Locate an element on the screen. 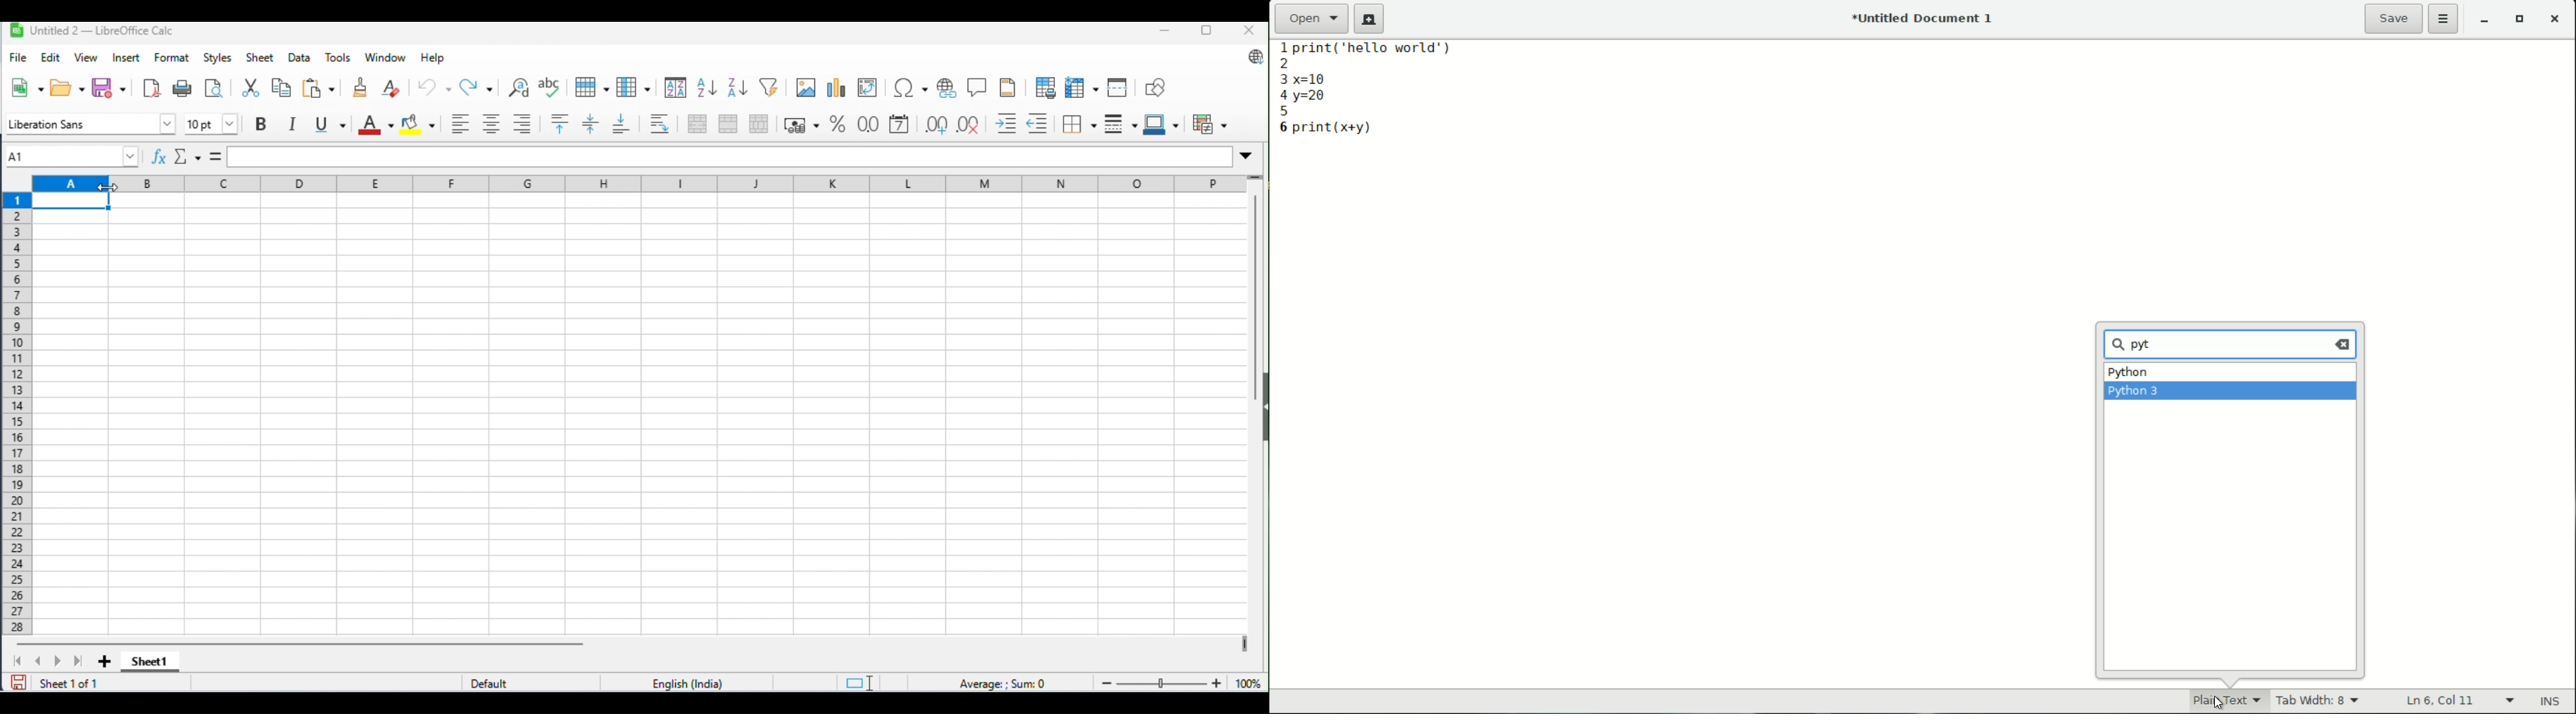  align center is located at coordinates (492, 123).